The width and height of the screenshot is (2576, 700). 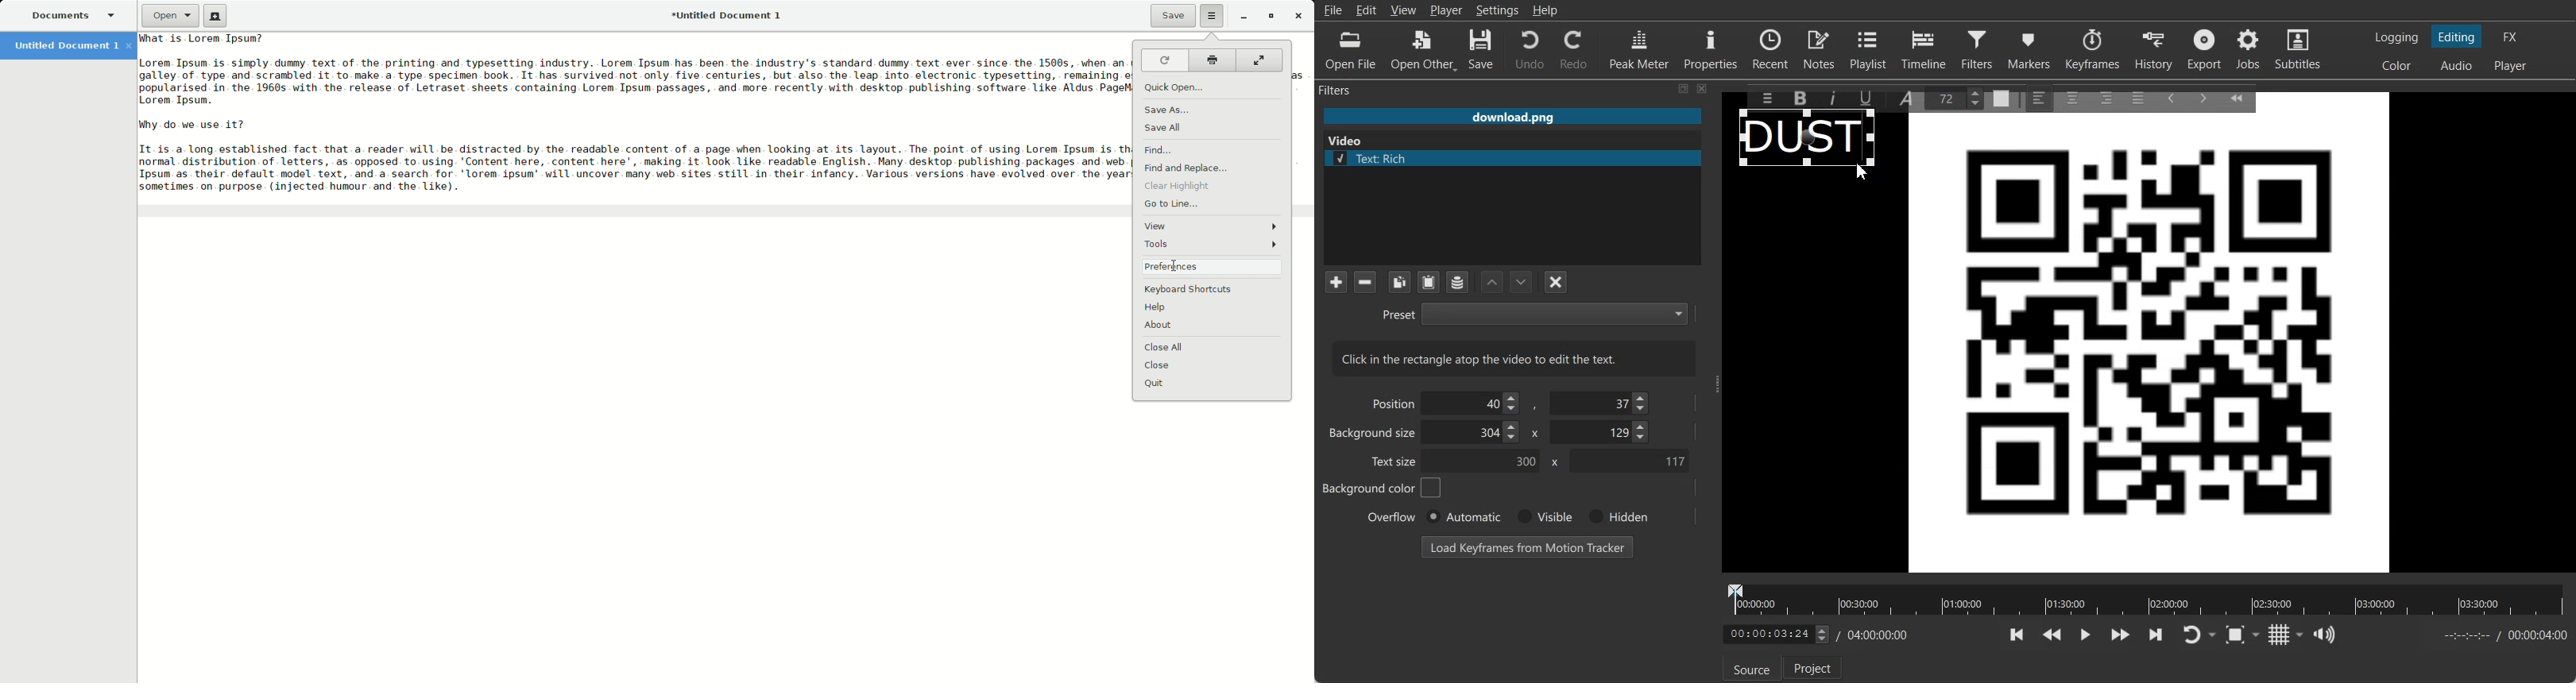 I want to click on Add a filter, so click(x=1336, y=281).